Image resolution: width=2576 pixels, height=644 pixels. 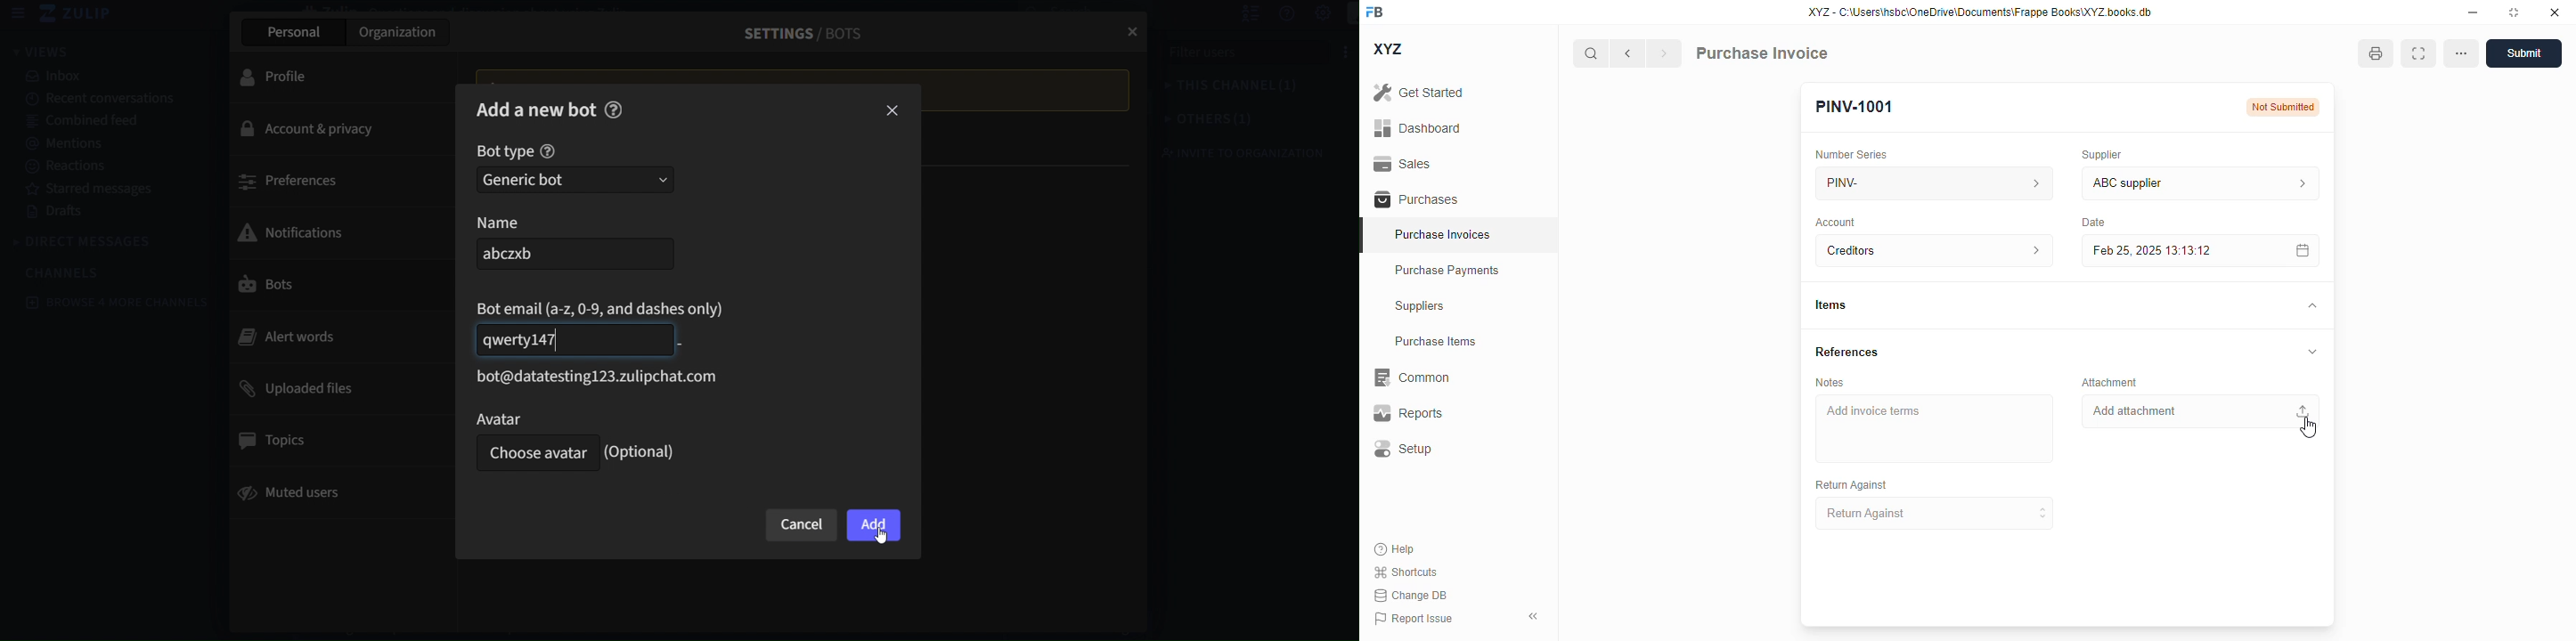 What do you see at coordinates (1406, 164) in the screenshot?
I see `sales` at bounding box center [1406, 164].